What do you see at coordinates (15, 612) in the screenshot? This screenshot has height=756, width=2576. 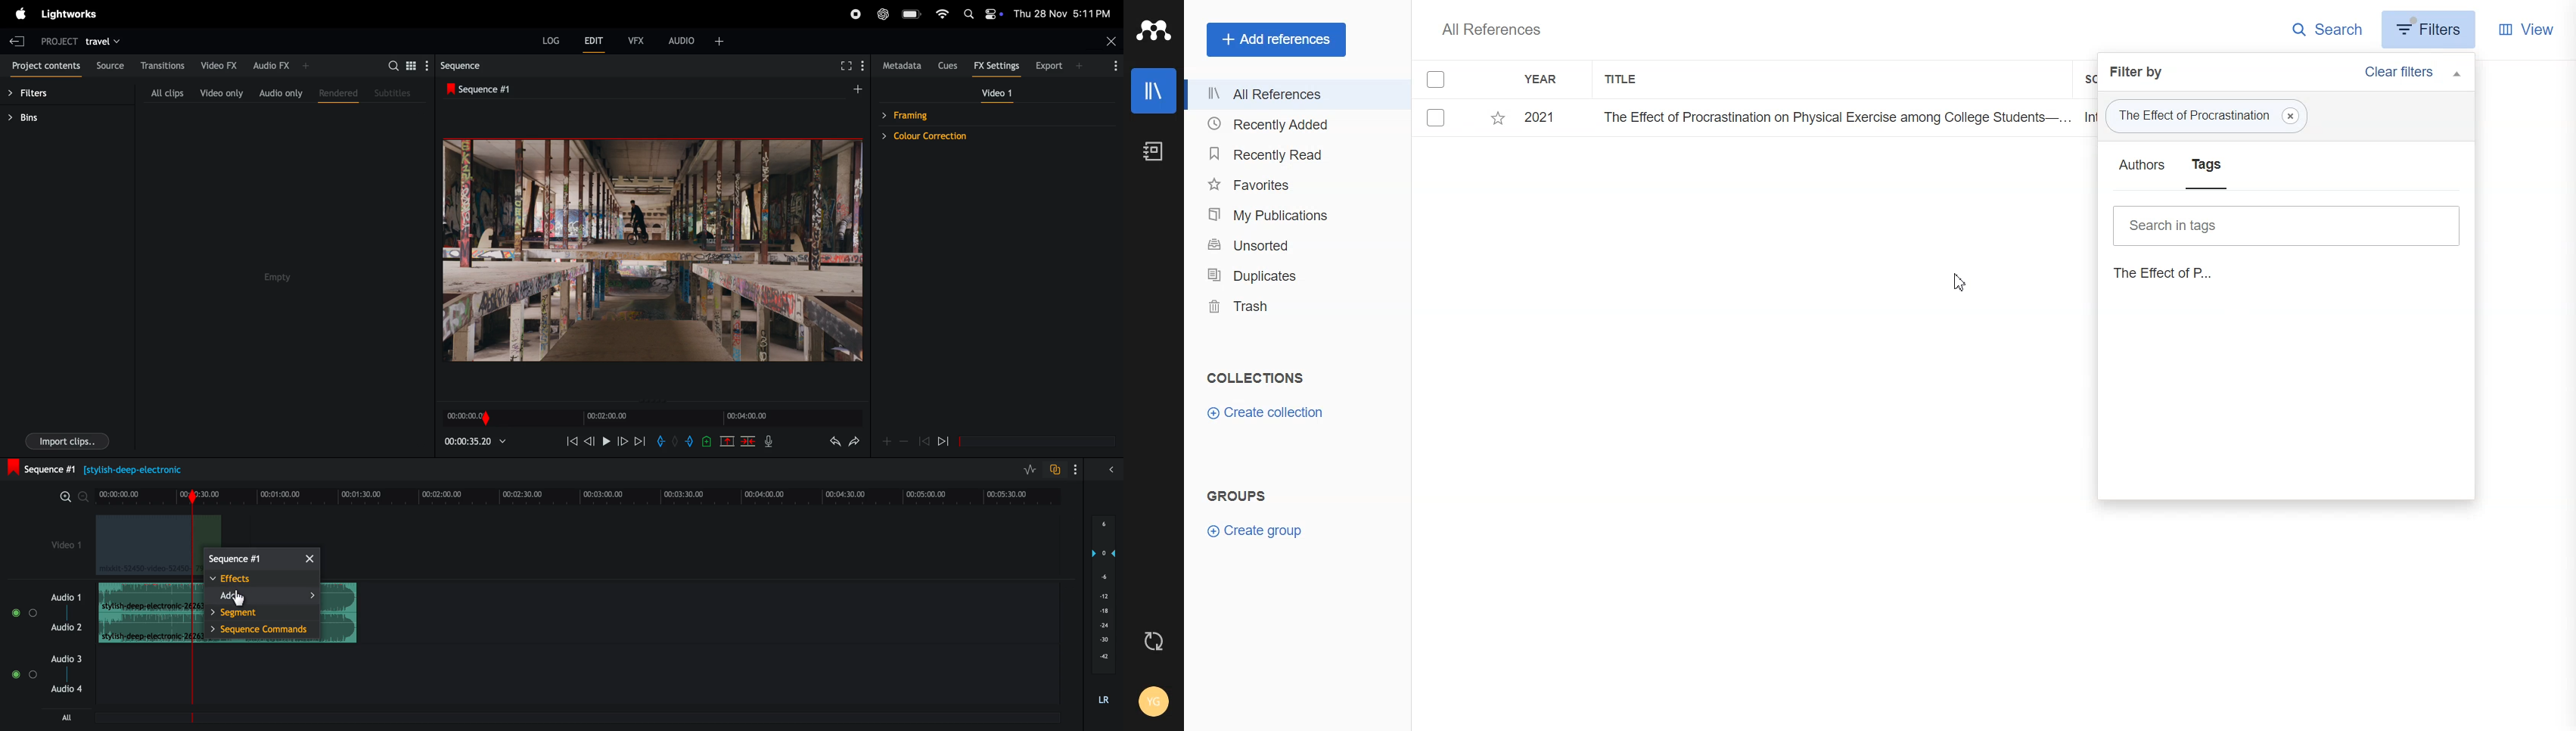 I see `` at bounding box center [15, 612].